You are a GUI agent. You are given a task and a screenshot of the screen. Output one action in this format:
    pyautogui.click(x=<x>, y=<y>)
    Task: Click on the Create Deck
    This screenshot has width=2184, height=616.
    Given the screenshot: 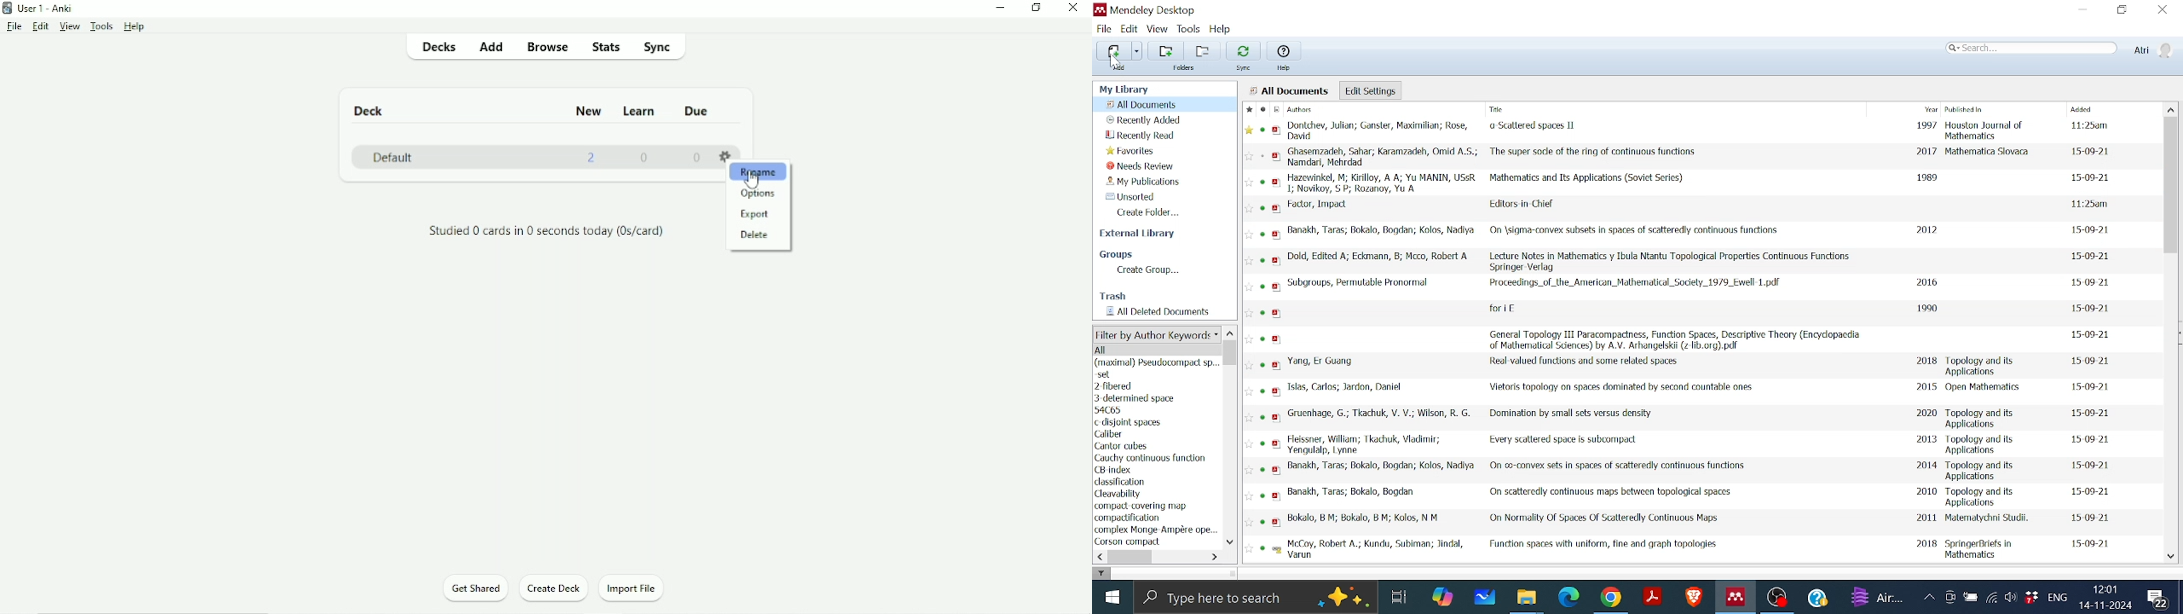 What is the action you would take?
    pyautogui.click(x=555, y=589)
    